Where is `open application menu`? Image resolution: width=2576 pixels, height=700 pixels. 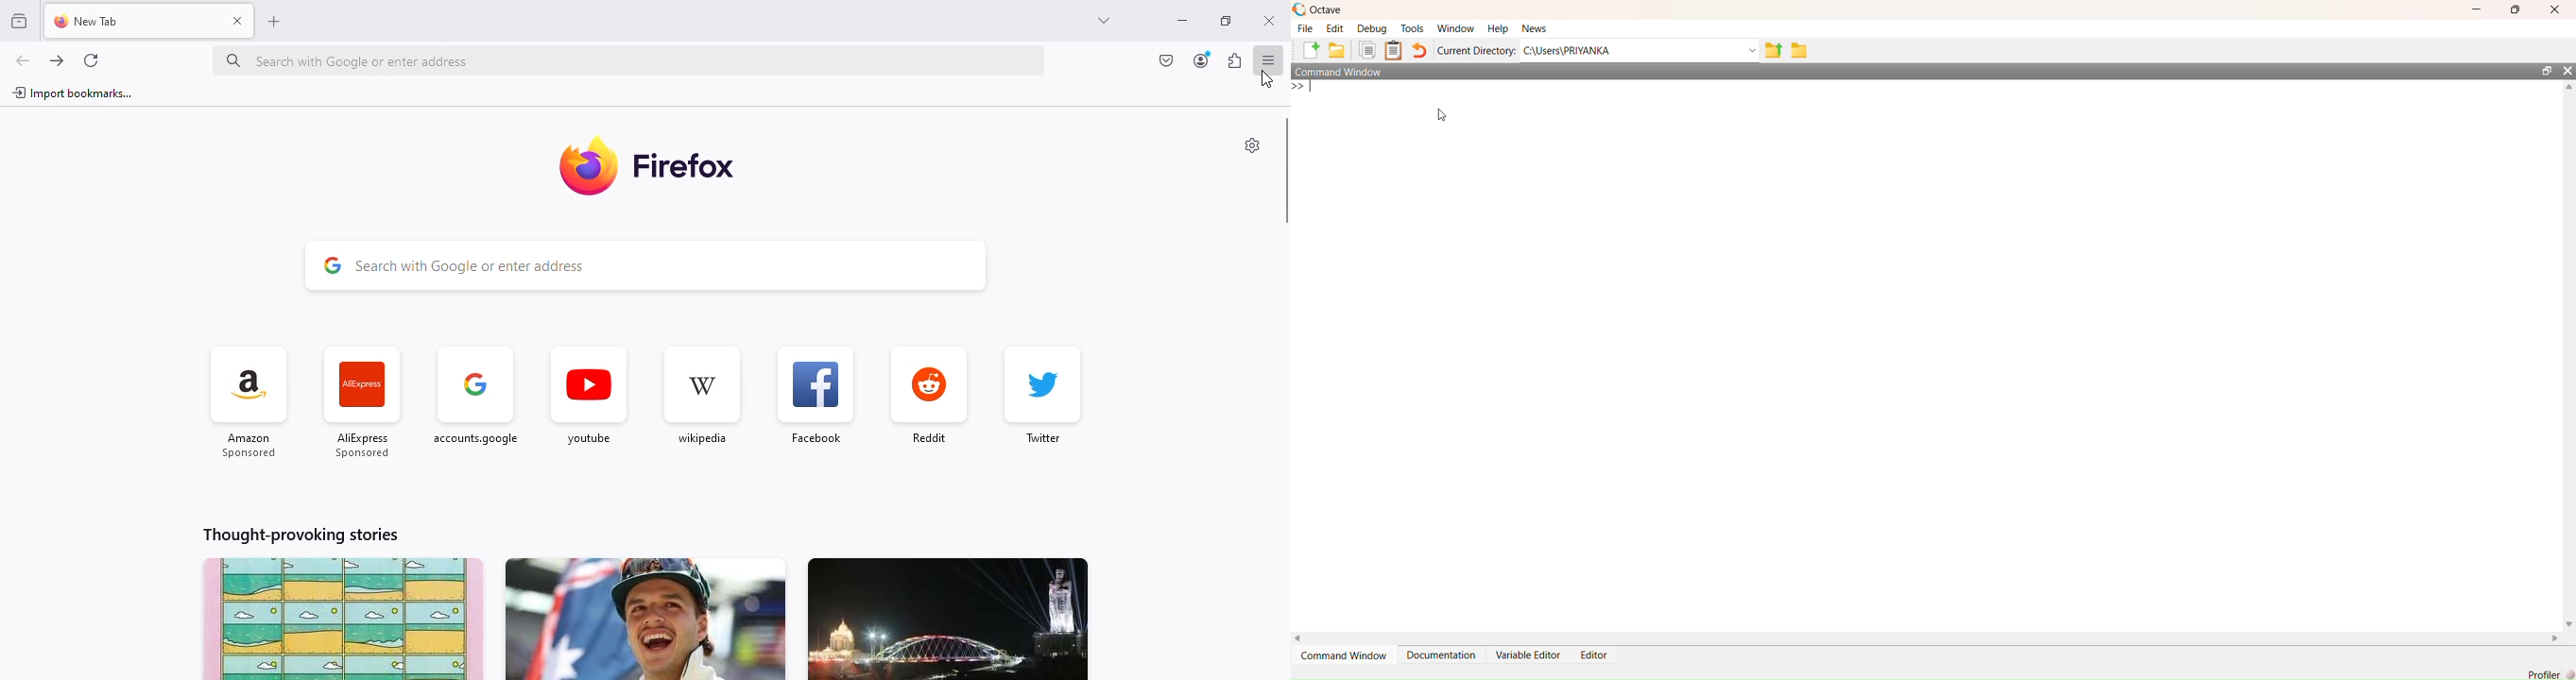
open application menu is located at coordinates (1268, 60).